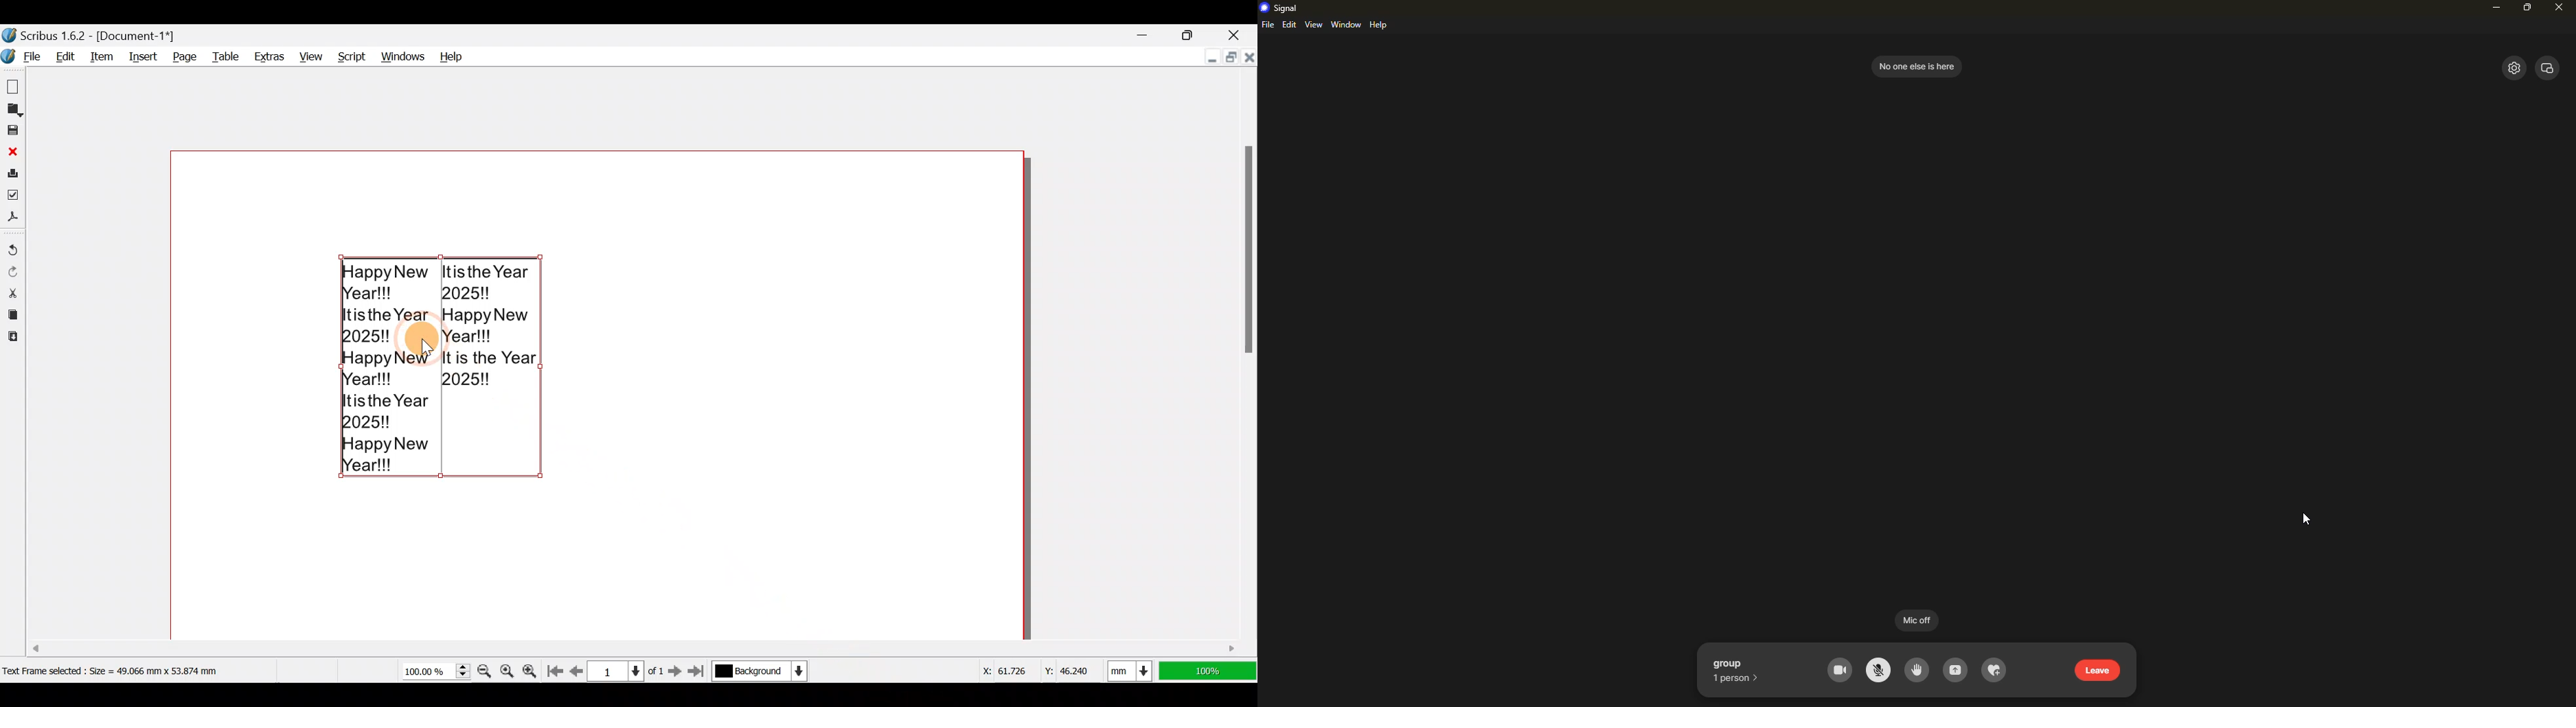 This screenshot has height=728, width=2576. I want to click on New, so click(14, 86).